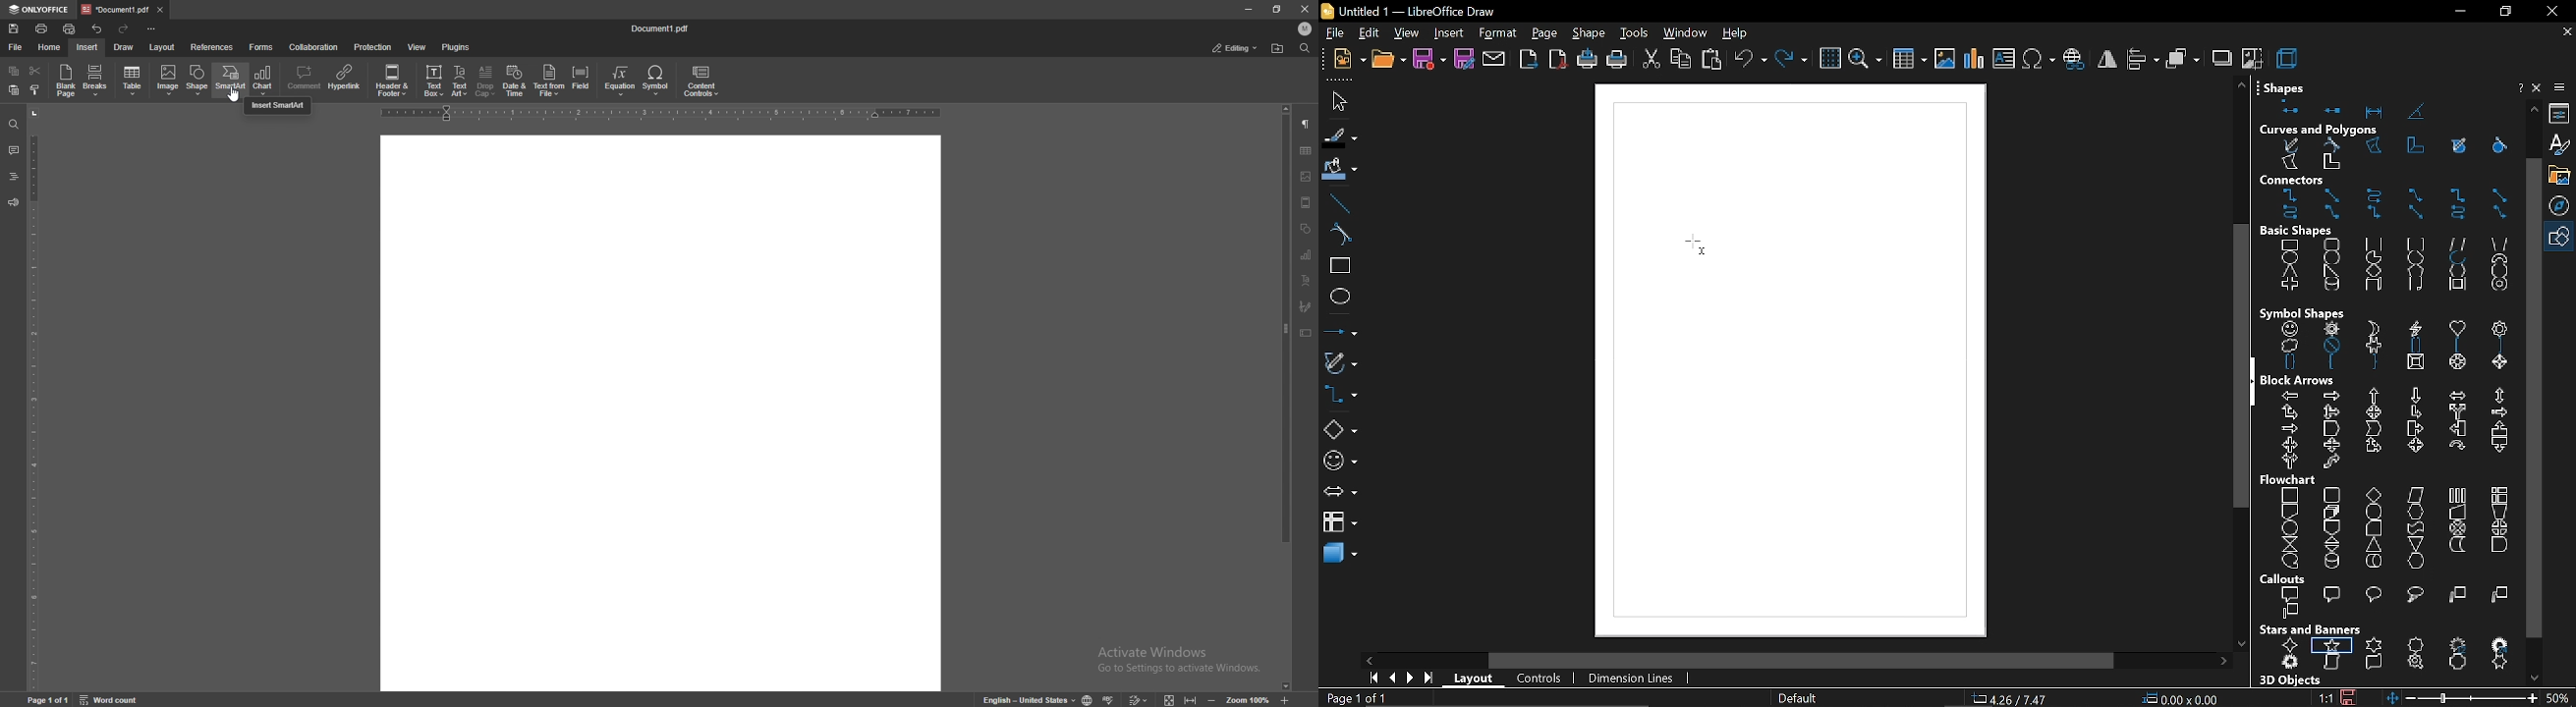  Describe the element at coordinates (1288, 700) in the screenshot. I see `zoom in` at that location.